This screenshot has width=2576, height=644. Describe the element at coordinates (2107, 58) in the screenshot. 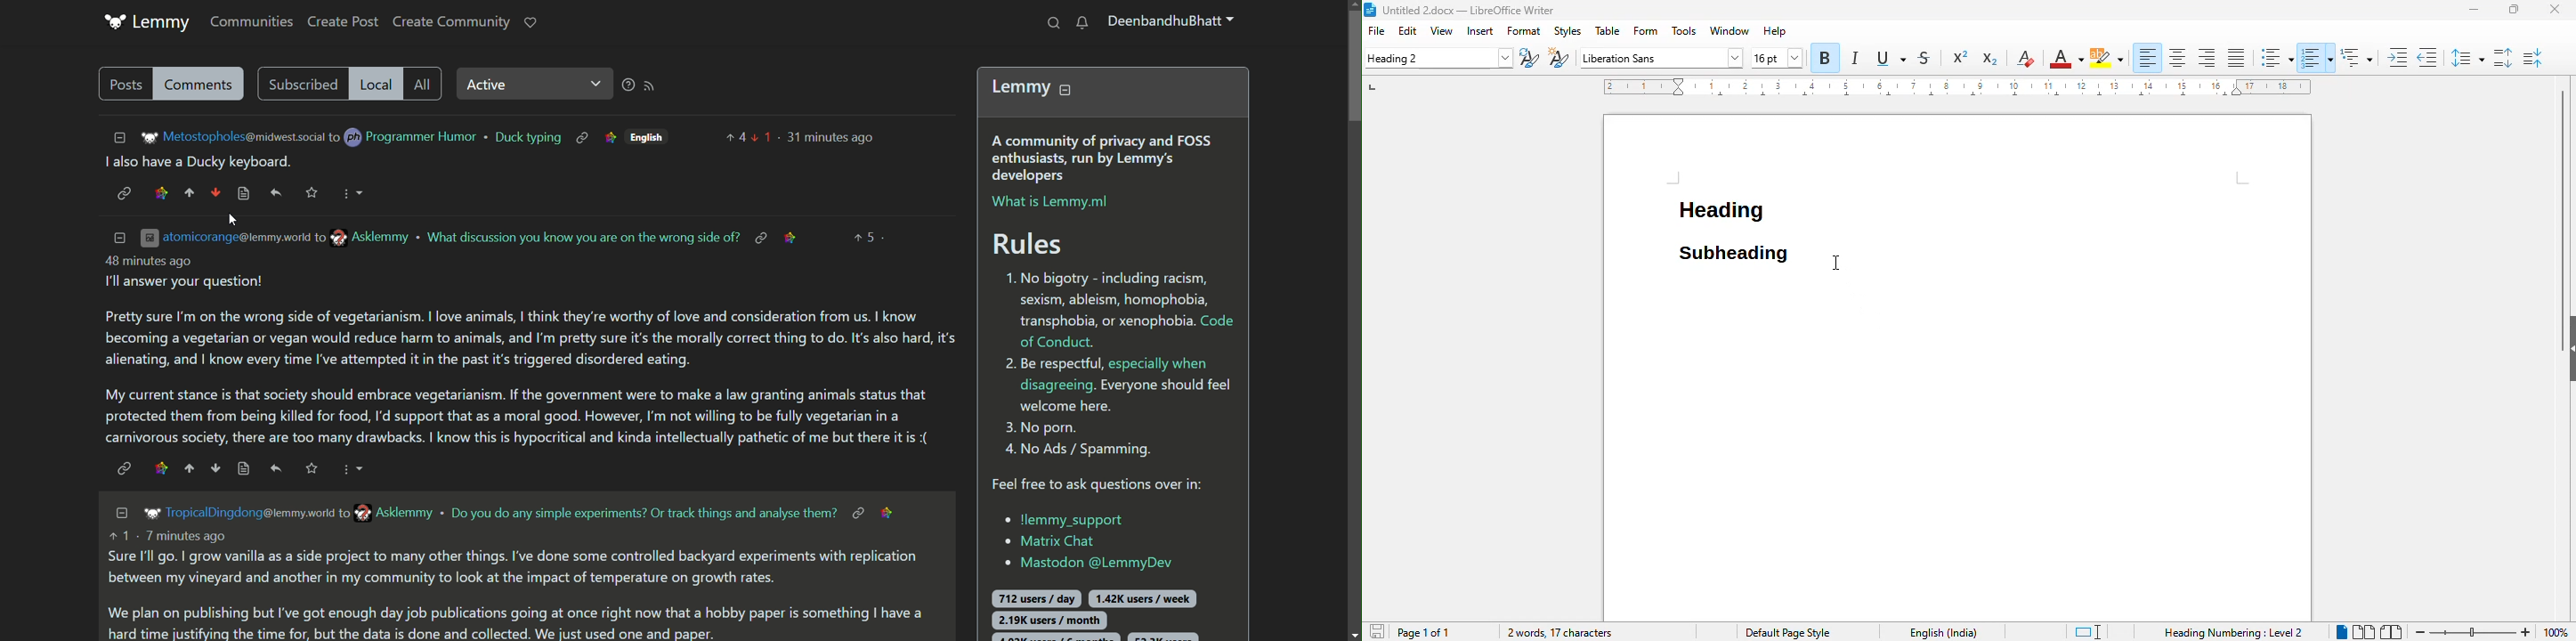

I see `character highlighting color` at that location.